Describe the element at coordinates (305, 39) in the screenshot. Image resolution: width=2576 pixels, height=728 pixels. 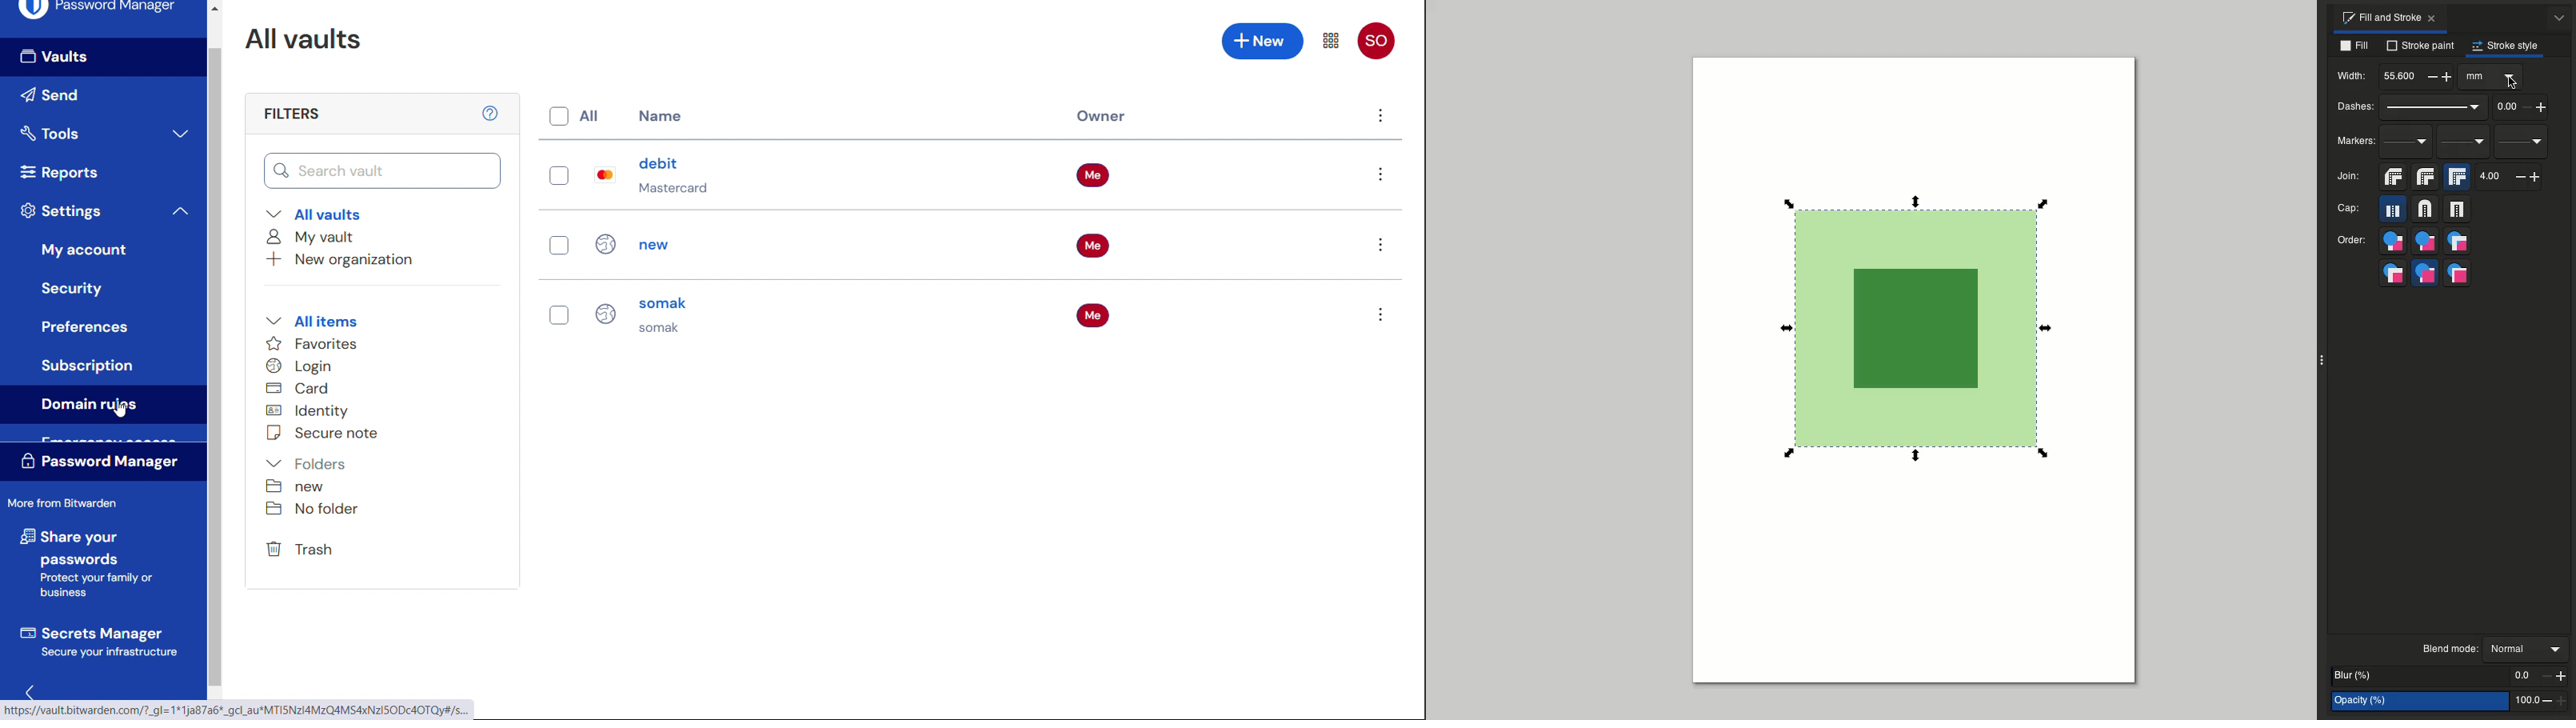
I see `All vaults ` at that location.